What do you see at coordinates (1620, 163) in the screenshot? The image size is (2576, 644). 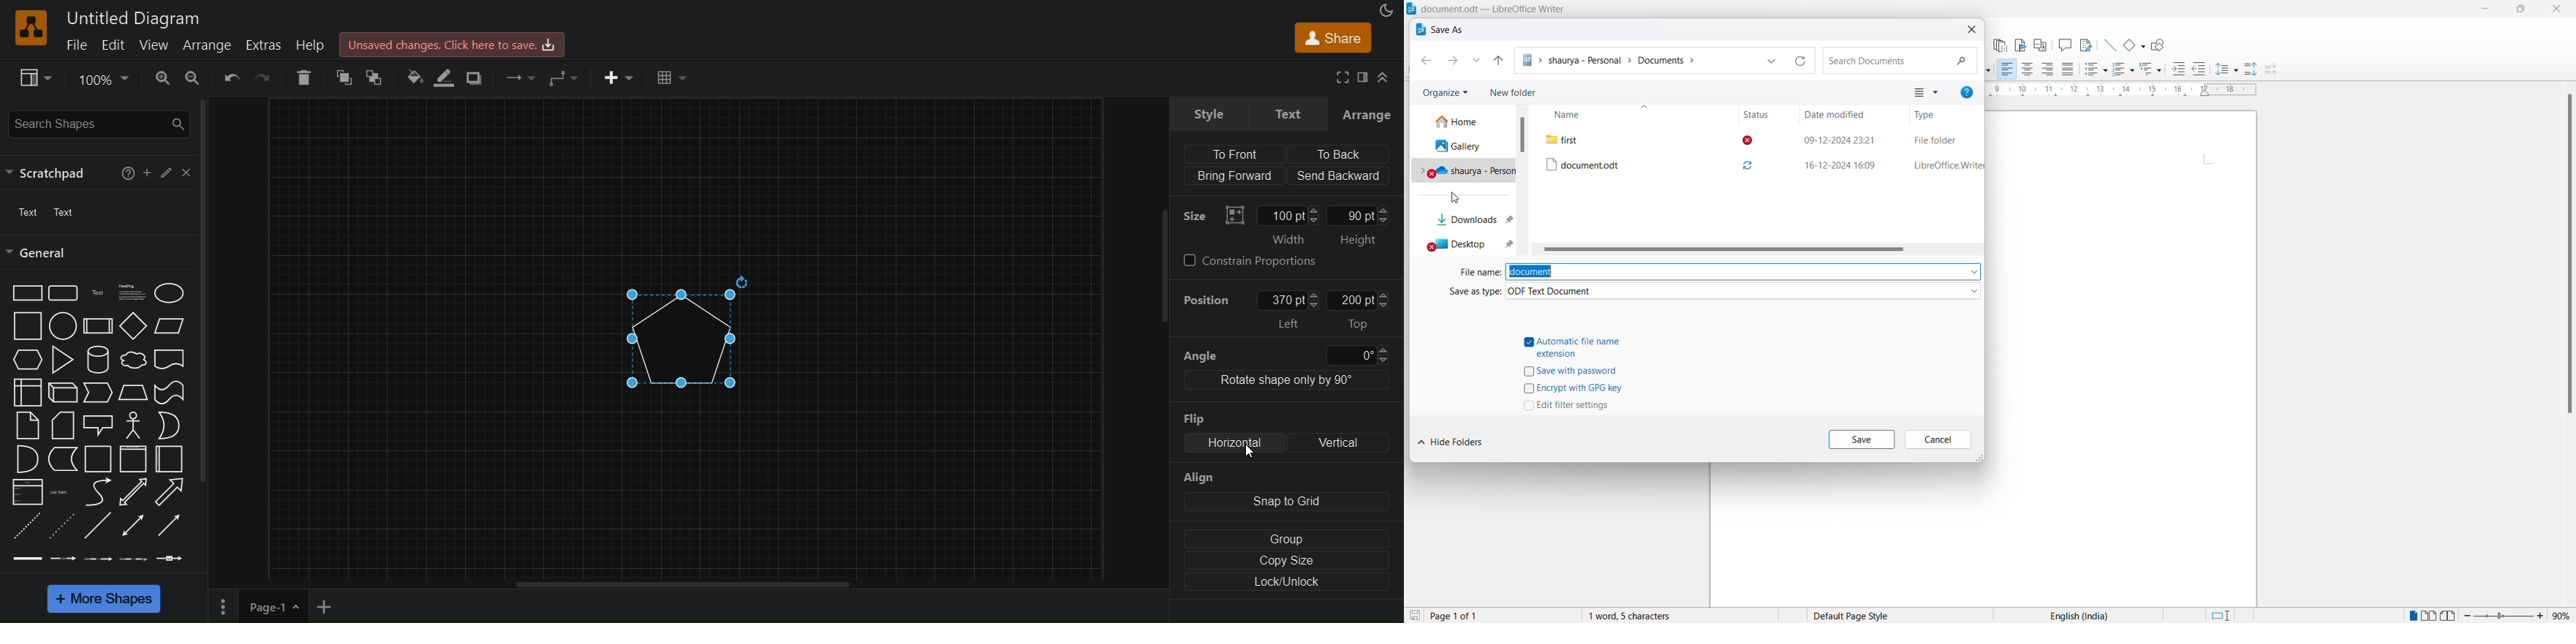 I see `document.odt` at bounding box center [1620, 163].